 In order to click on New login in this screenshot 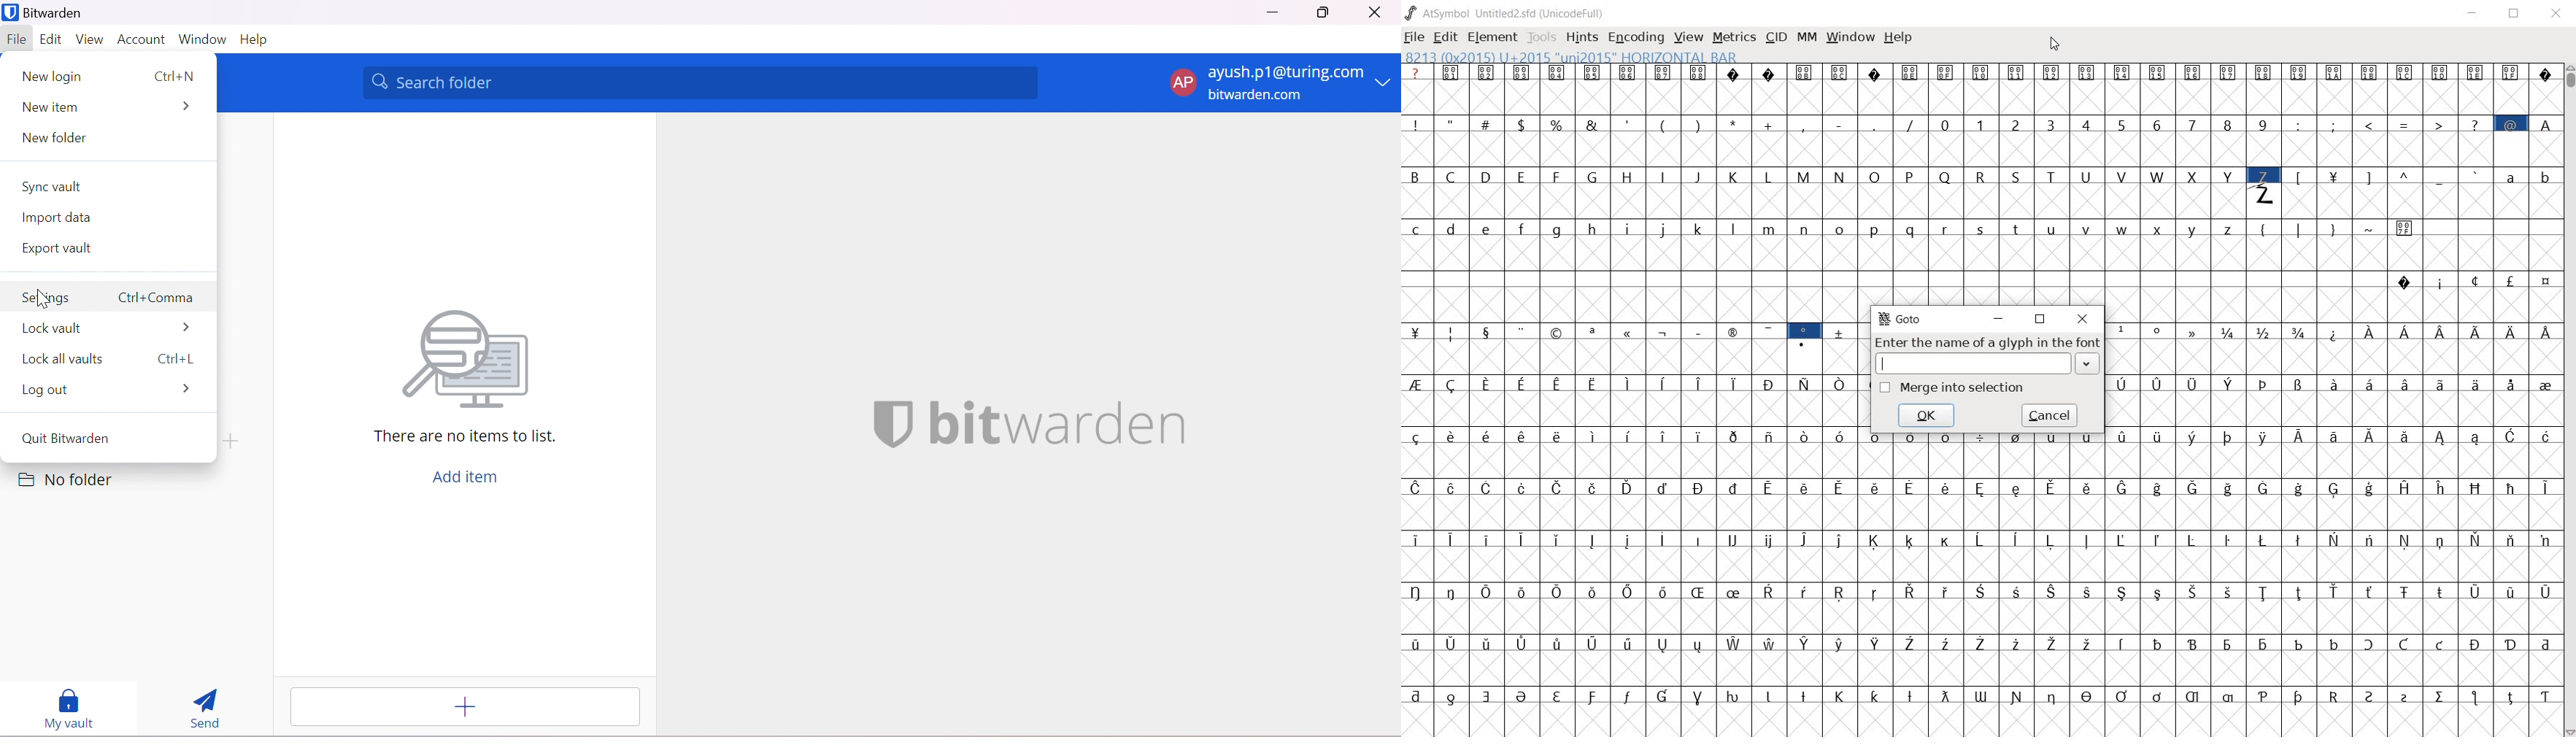, I will do `click(54, 74)`.